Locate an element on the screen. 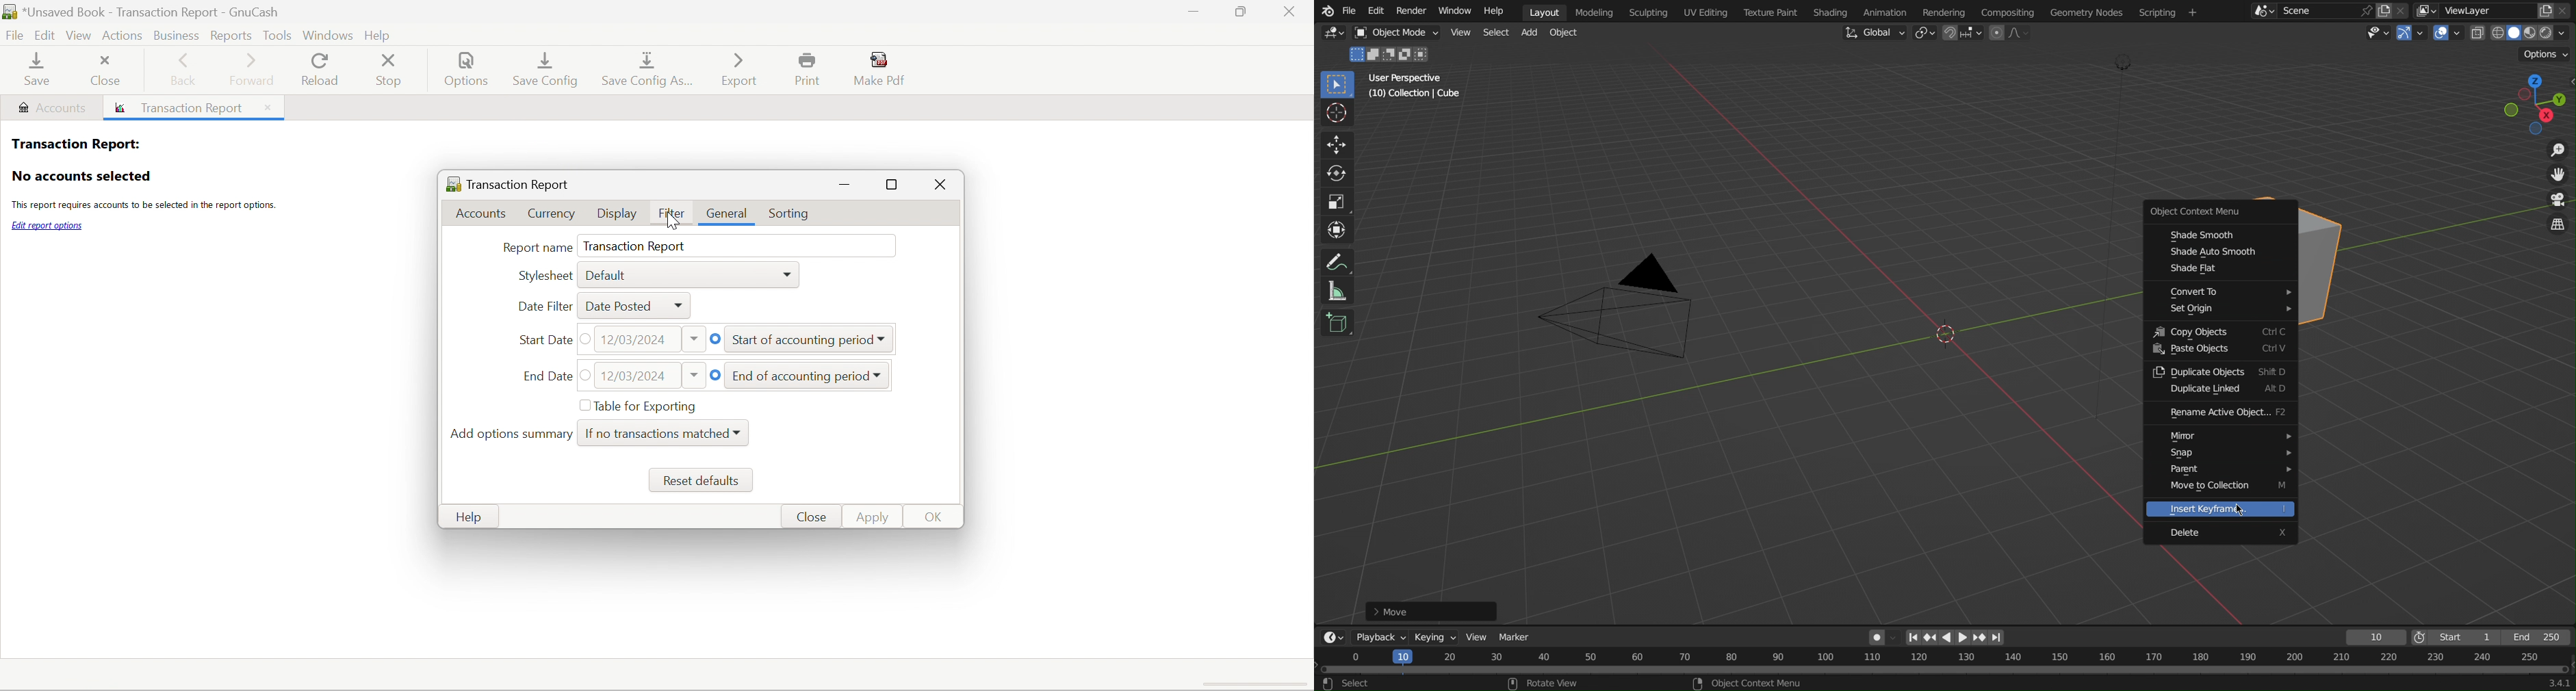 The height and width of the screenshot is (700, 2576). Collection | Cube is located at coordinates (1416, 95).